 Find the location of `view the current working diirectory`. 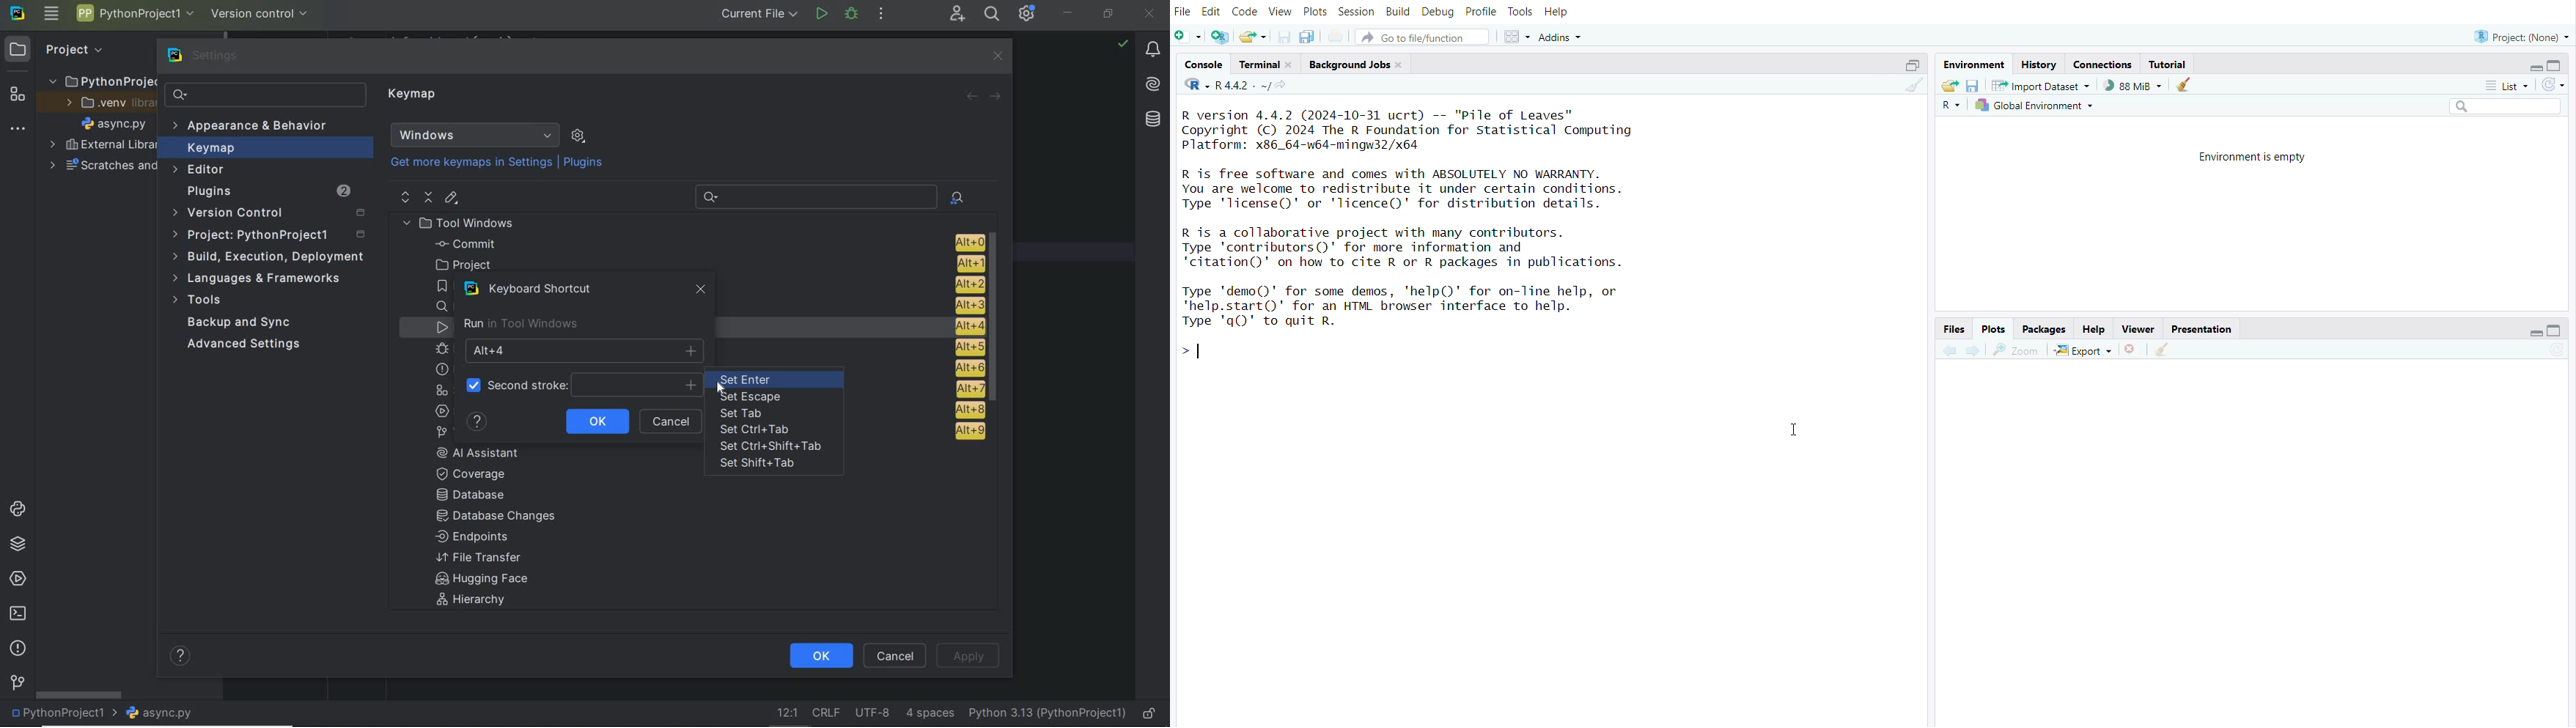

view the current working diirectory is located at coordinates (1285, 86).